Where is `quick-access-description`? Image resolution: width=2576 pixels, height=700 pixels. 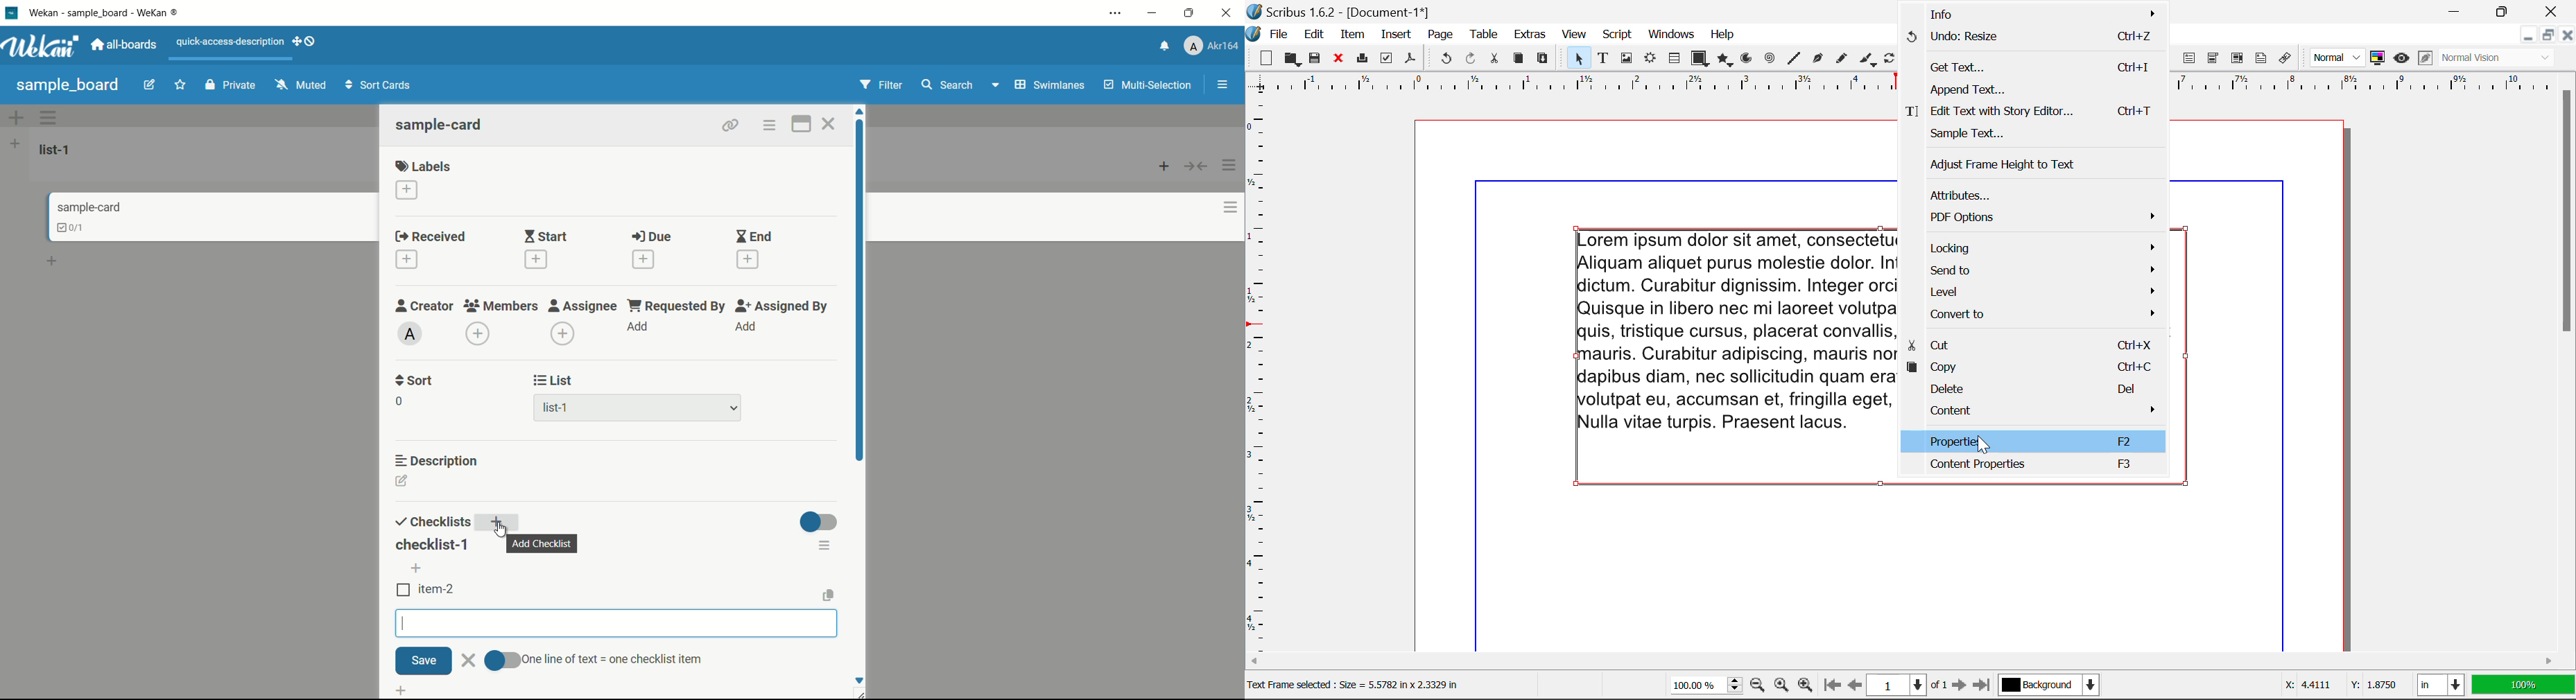
quick-access-description is located at coordinates (231, 41).